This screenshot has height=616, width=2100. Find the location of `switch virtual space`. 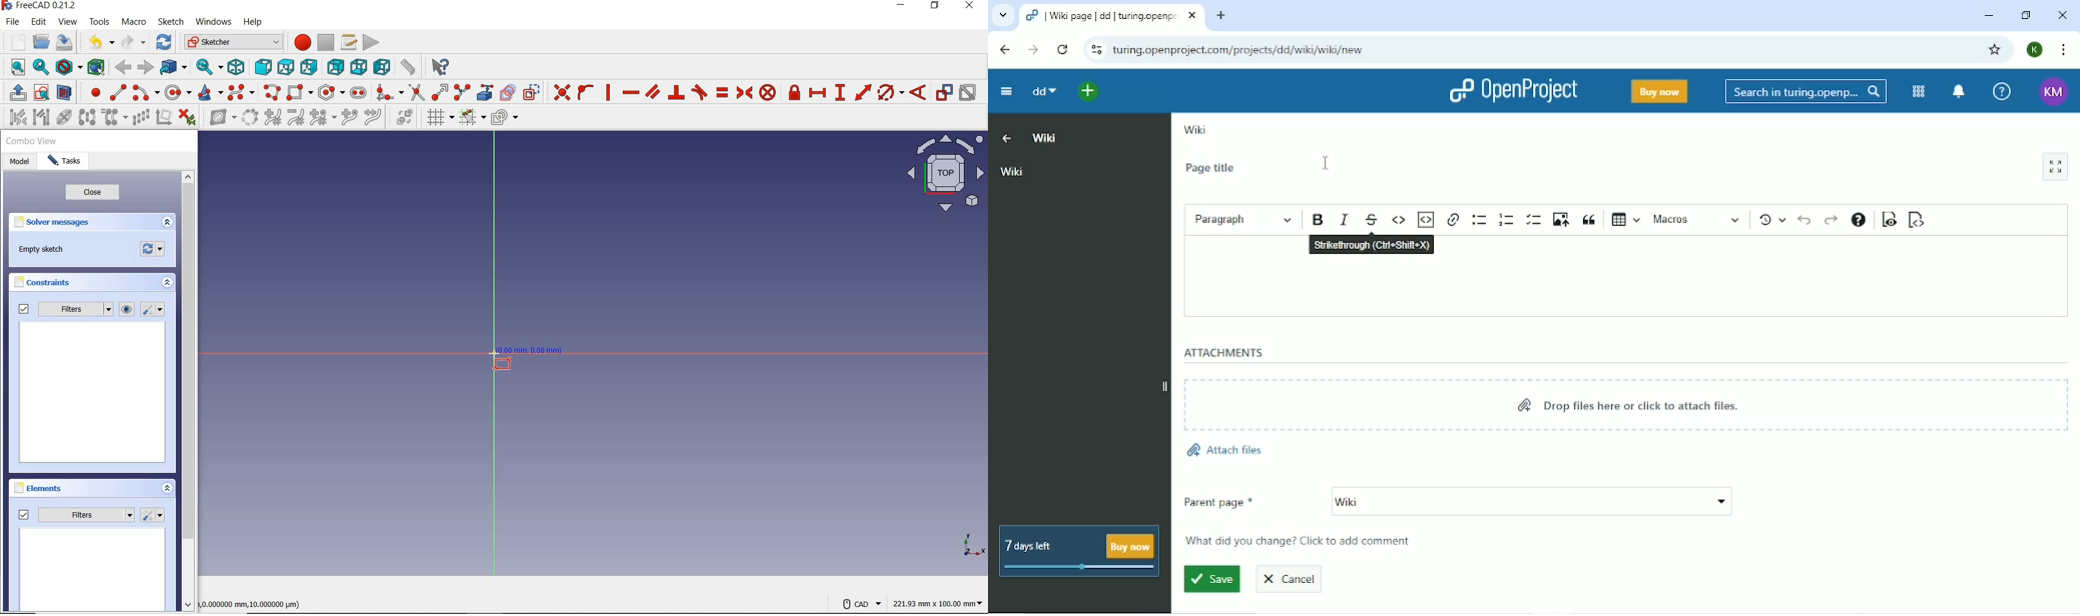

switch virtual space is located at coordinates (402, 119).